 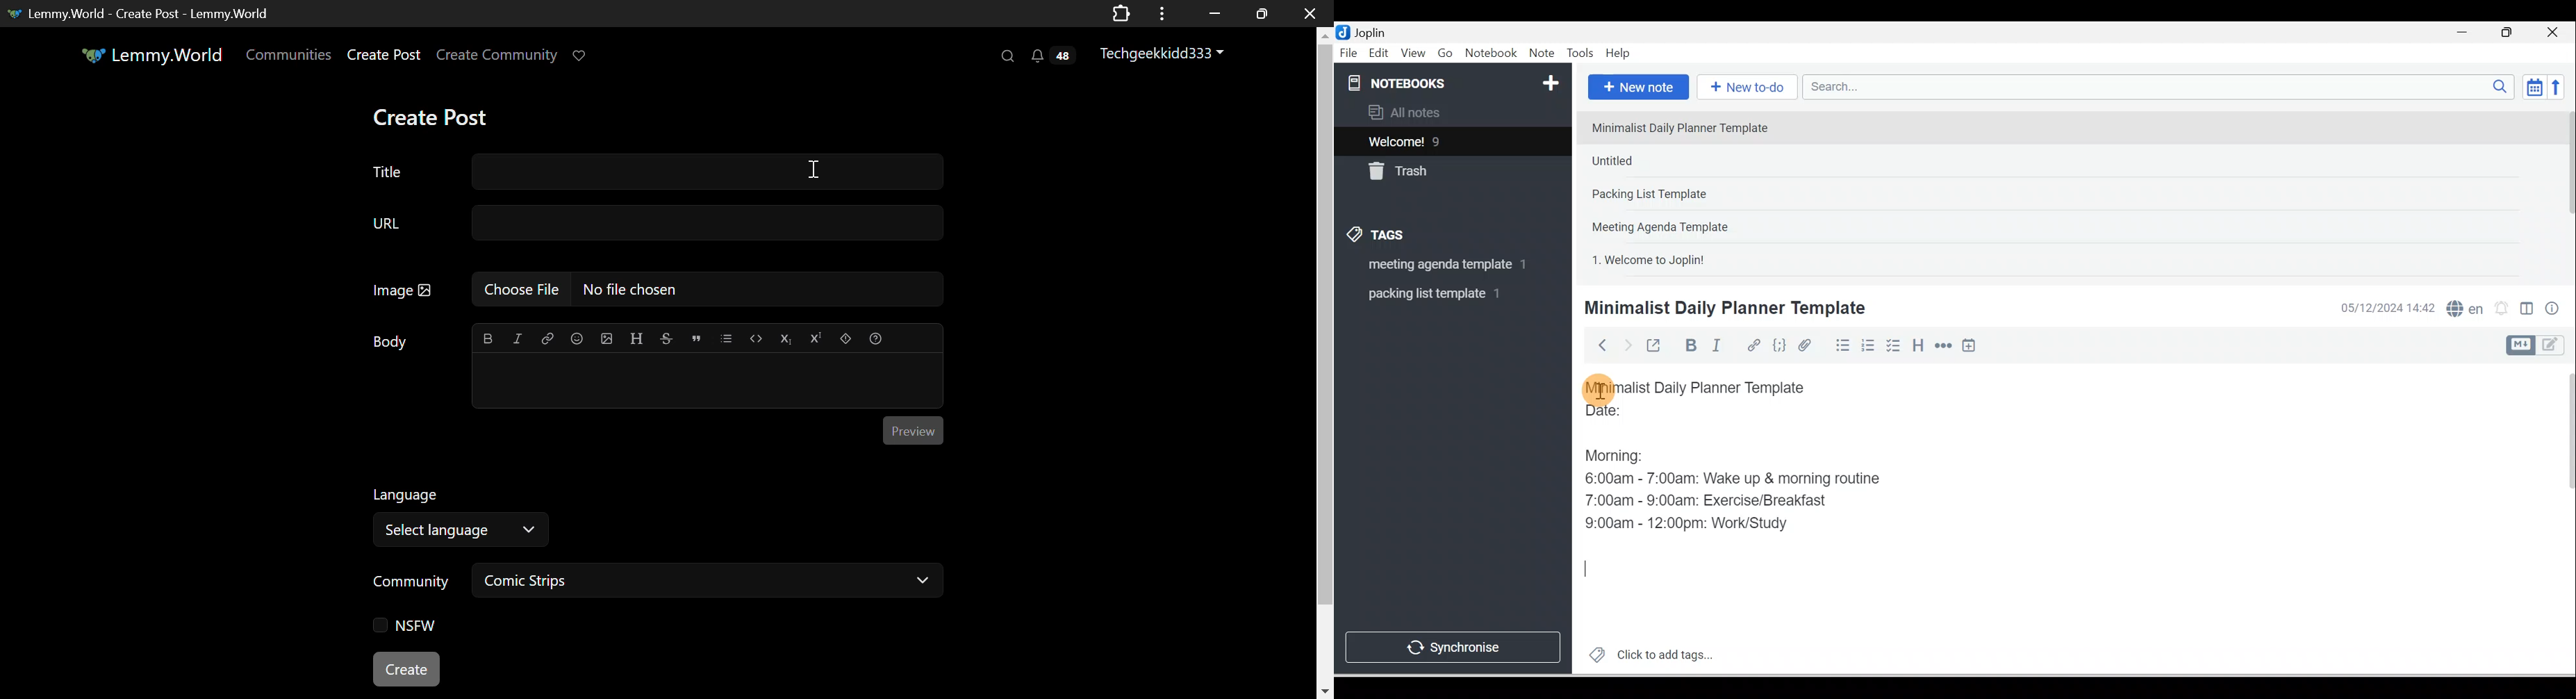 What do you see at coordinates (1619, 54) in the screenshot?
I see `Help` at bounding box center [1619, 54].